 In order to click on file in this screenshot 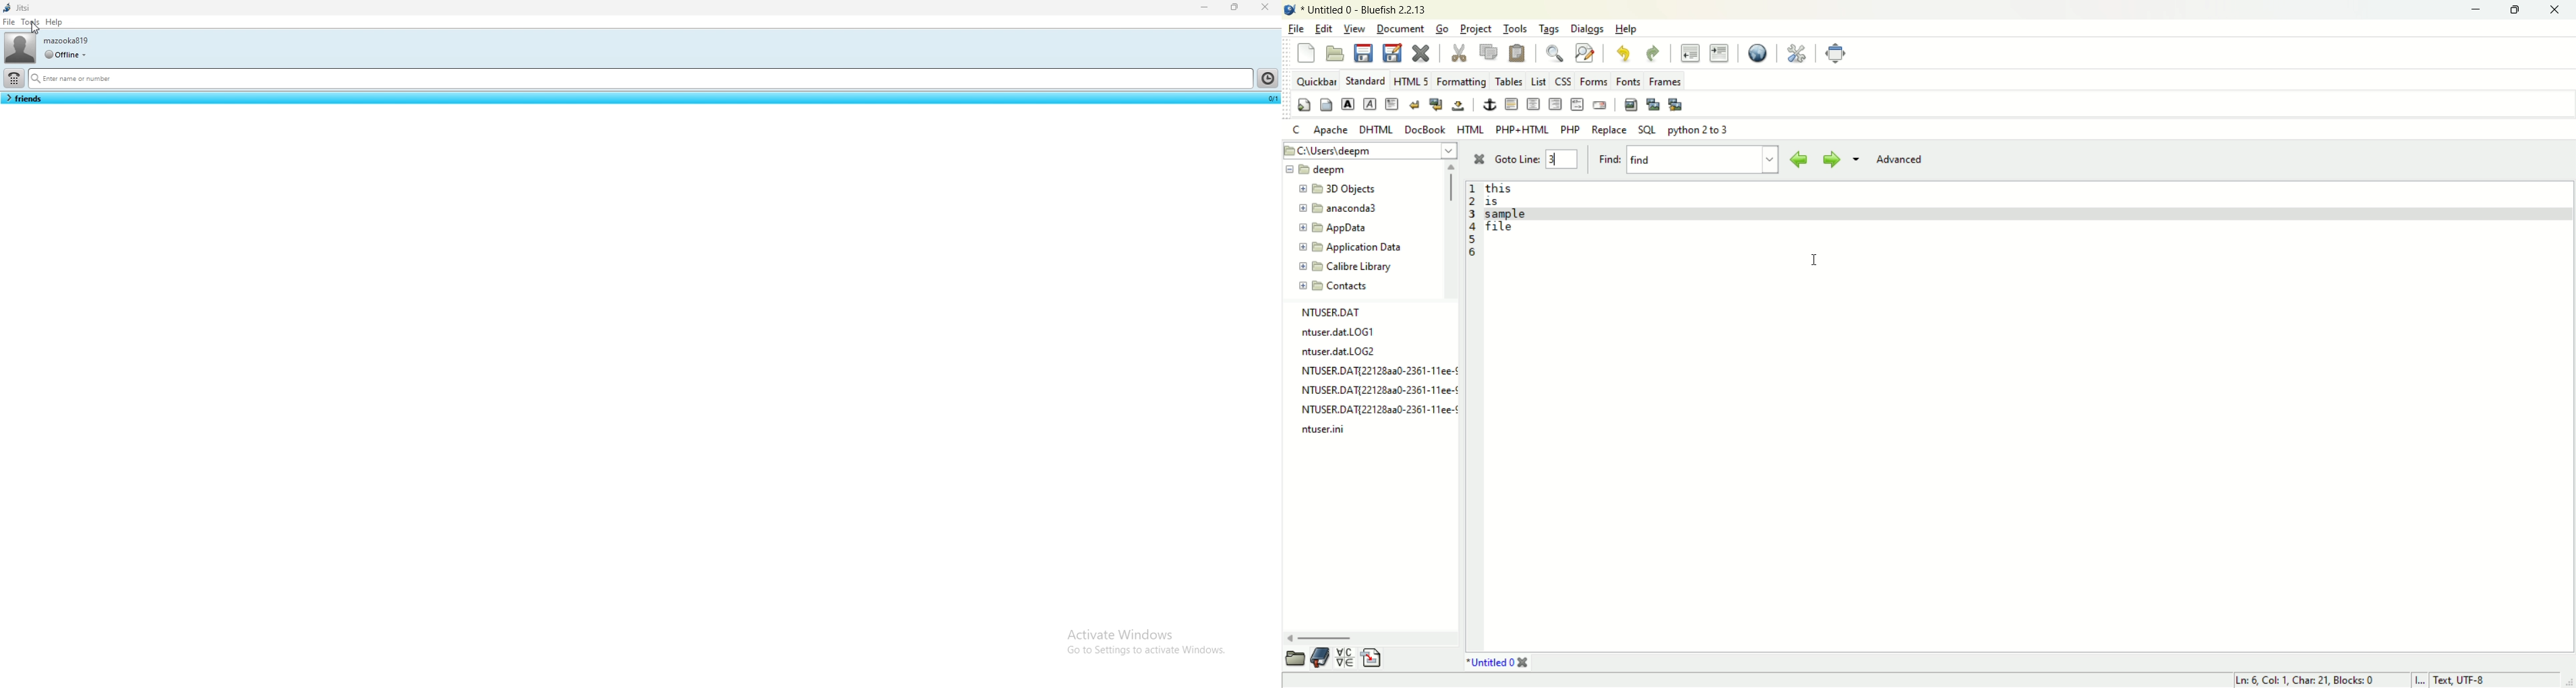, I will do `click(9, 21)`.